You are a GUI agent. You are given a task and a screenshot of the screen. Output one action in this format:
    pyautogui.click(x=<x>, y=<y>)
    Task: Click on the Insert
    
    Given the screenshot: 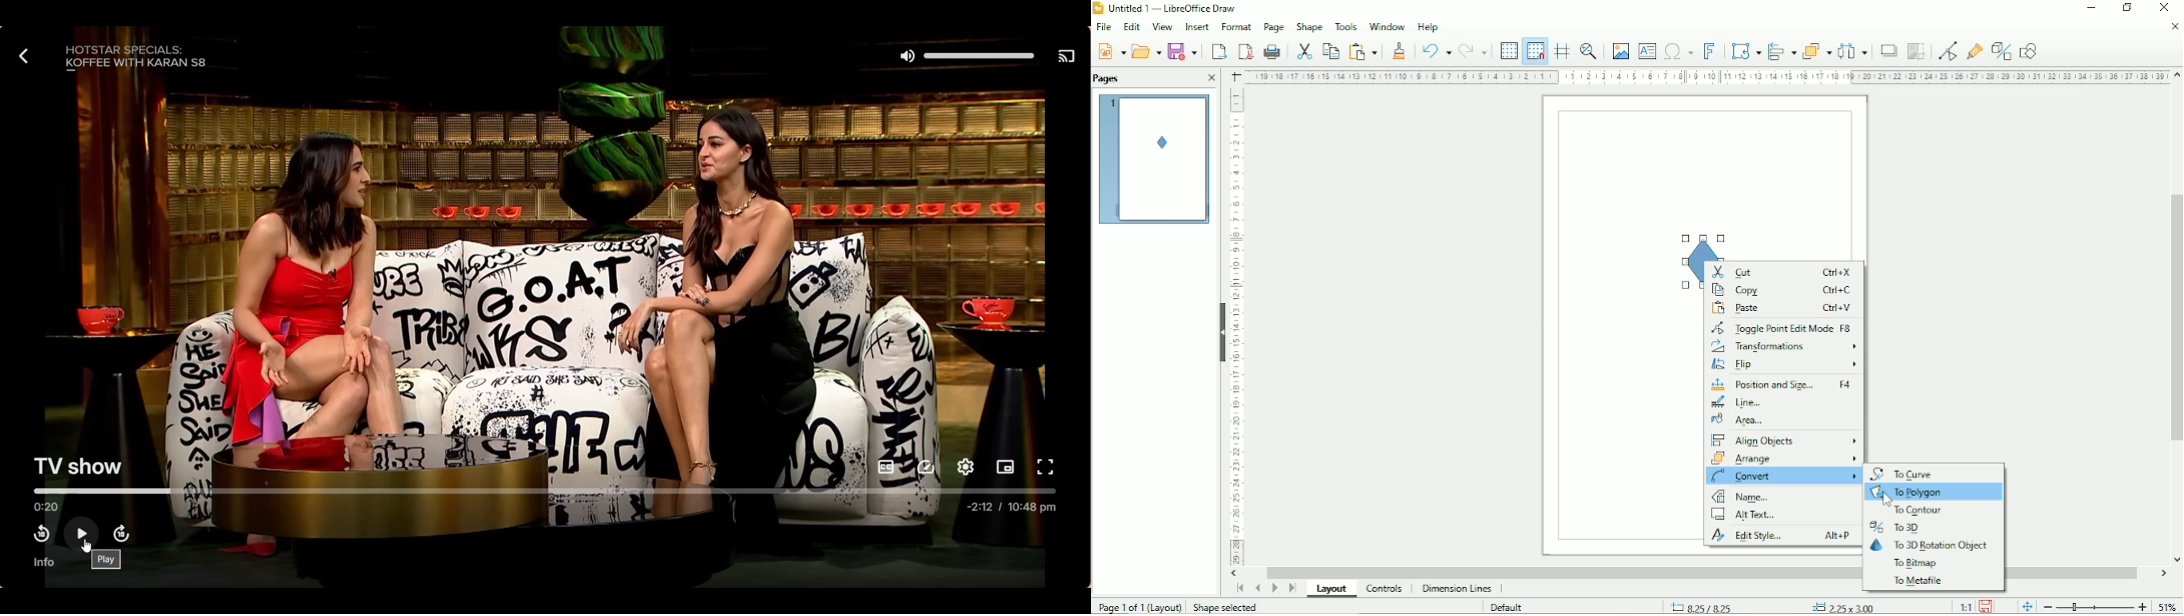 What is the action you would take?
    pyautogui.click(x=1196, y=27)
    